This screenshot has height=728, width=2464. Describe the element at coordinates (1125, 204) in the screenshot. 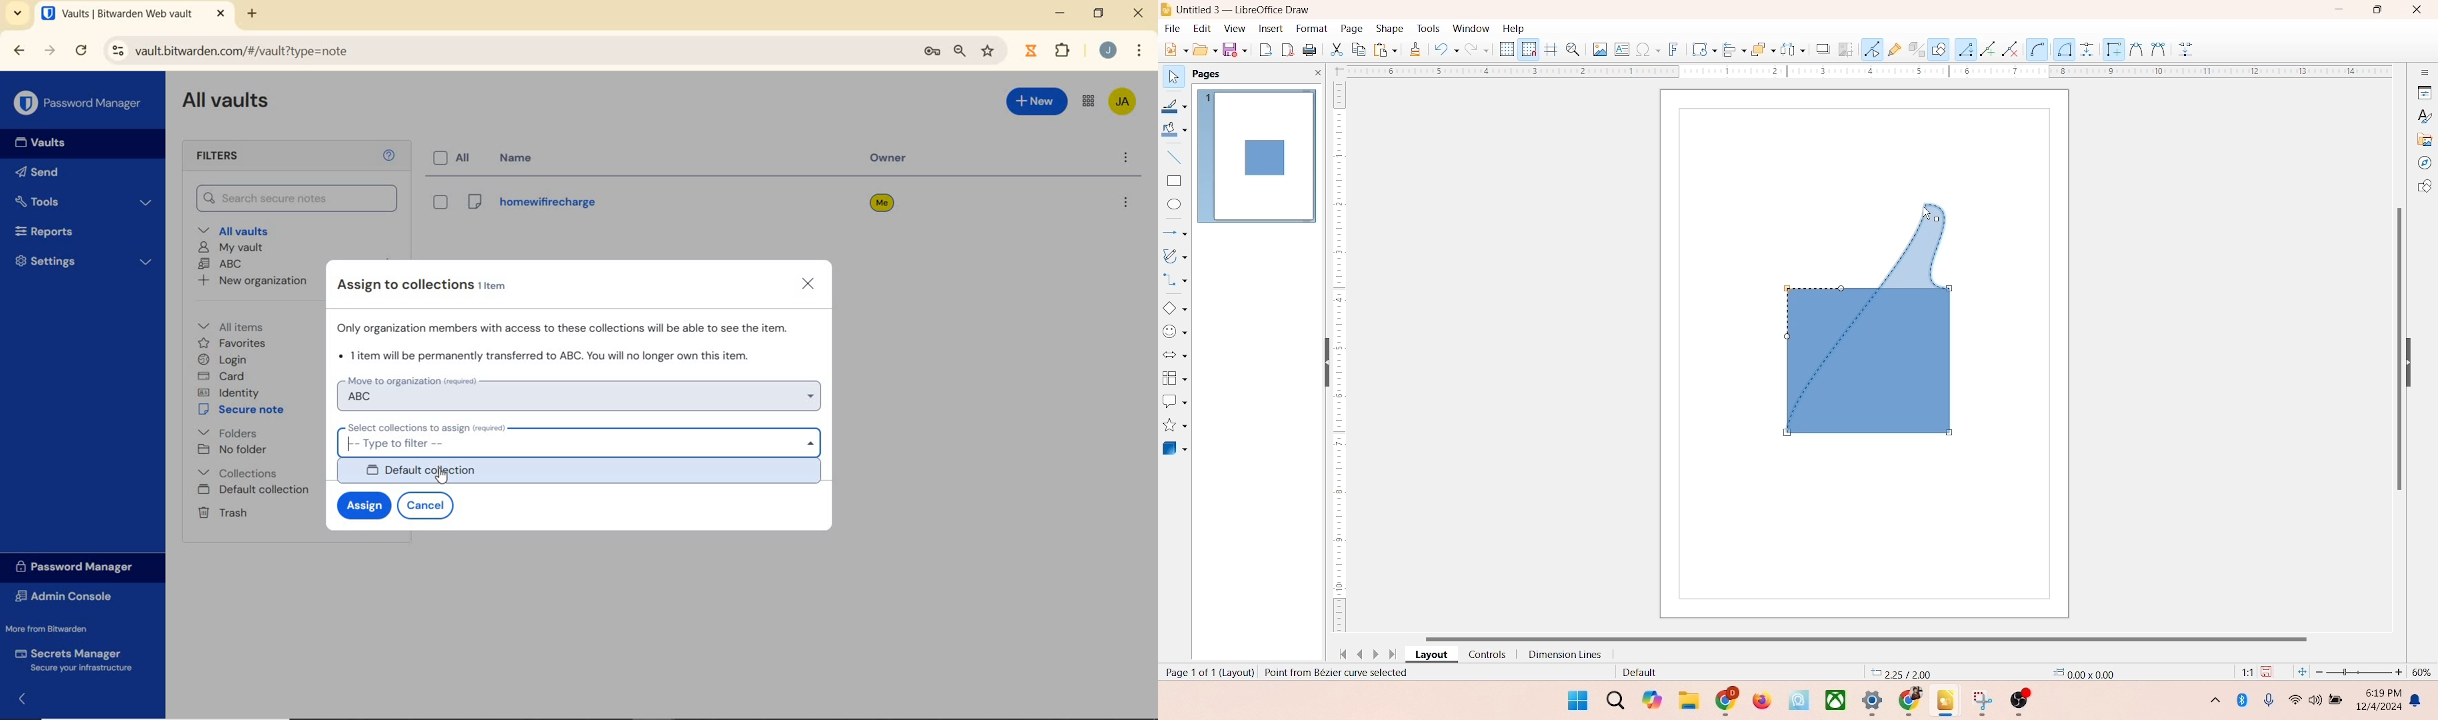

I see `more options` at that location.